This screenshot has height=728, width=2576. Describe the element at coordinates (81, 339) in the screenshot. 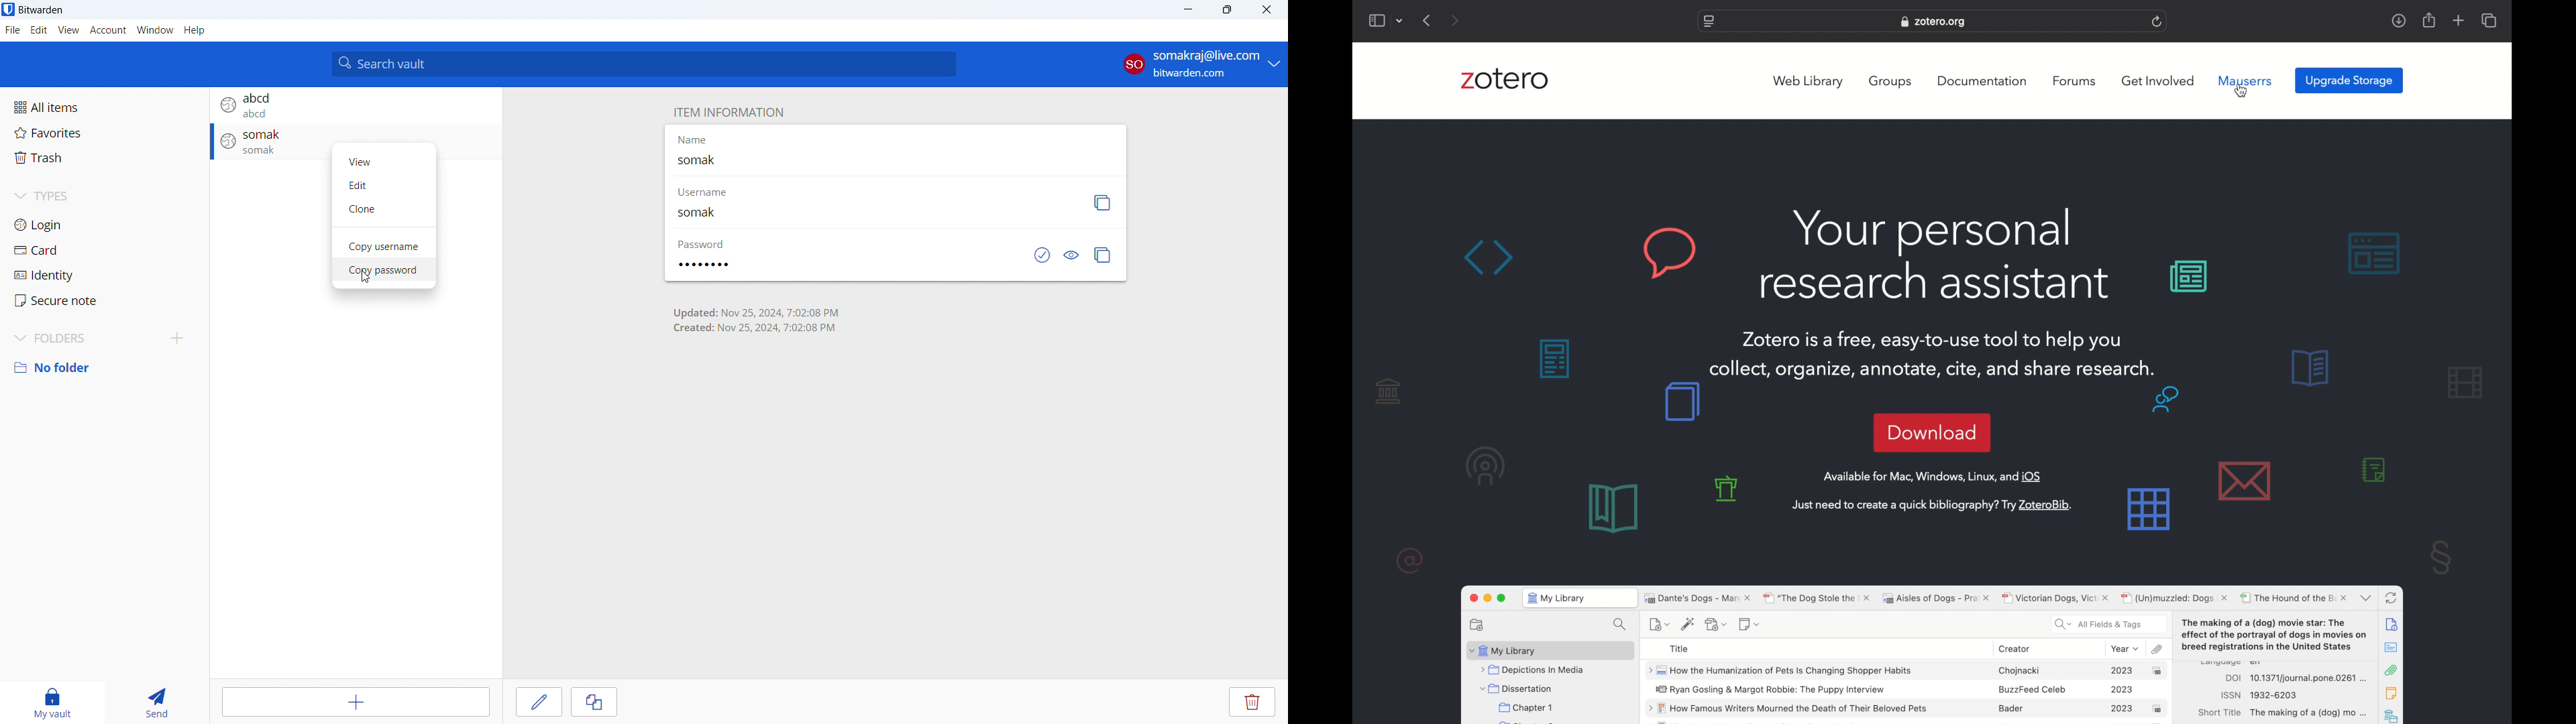

I see `folders` at that location.